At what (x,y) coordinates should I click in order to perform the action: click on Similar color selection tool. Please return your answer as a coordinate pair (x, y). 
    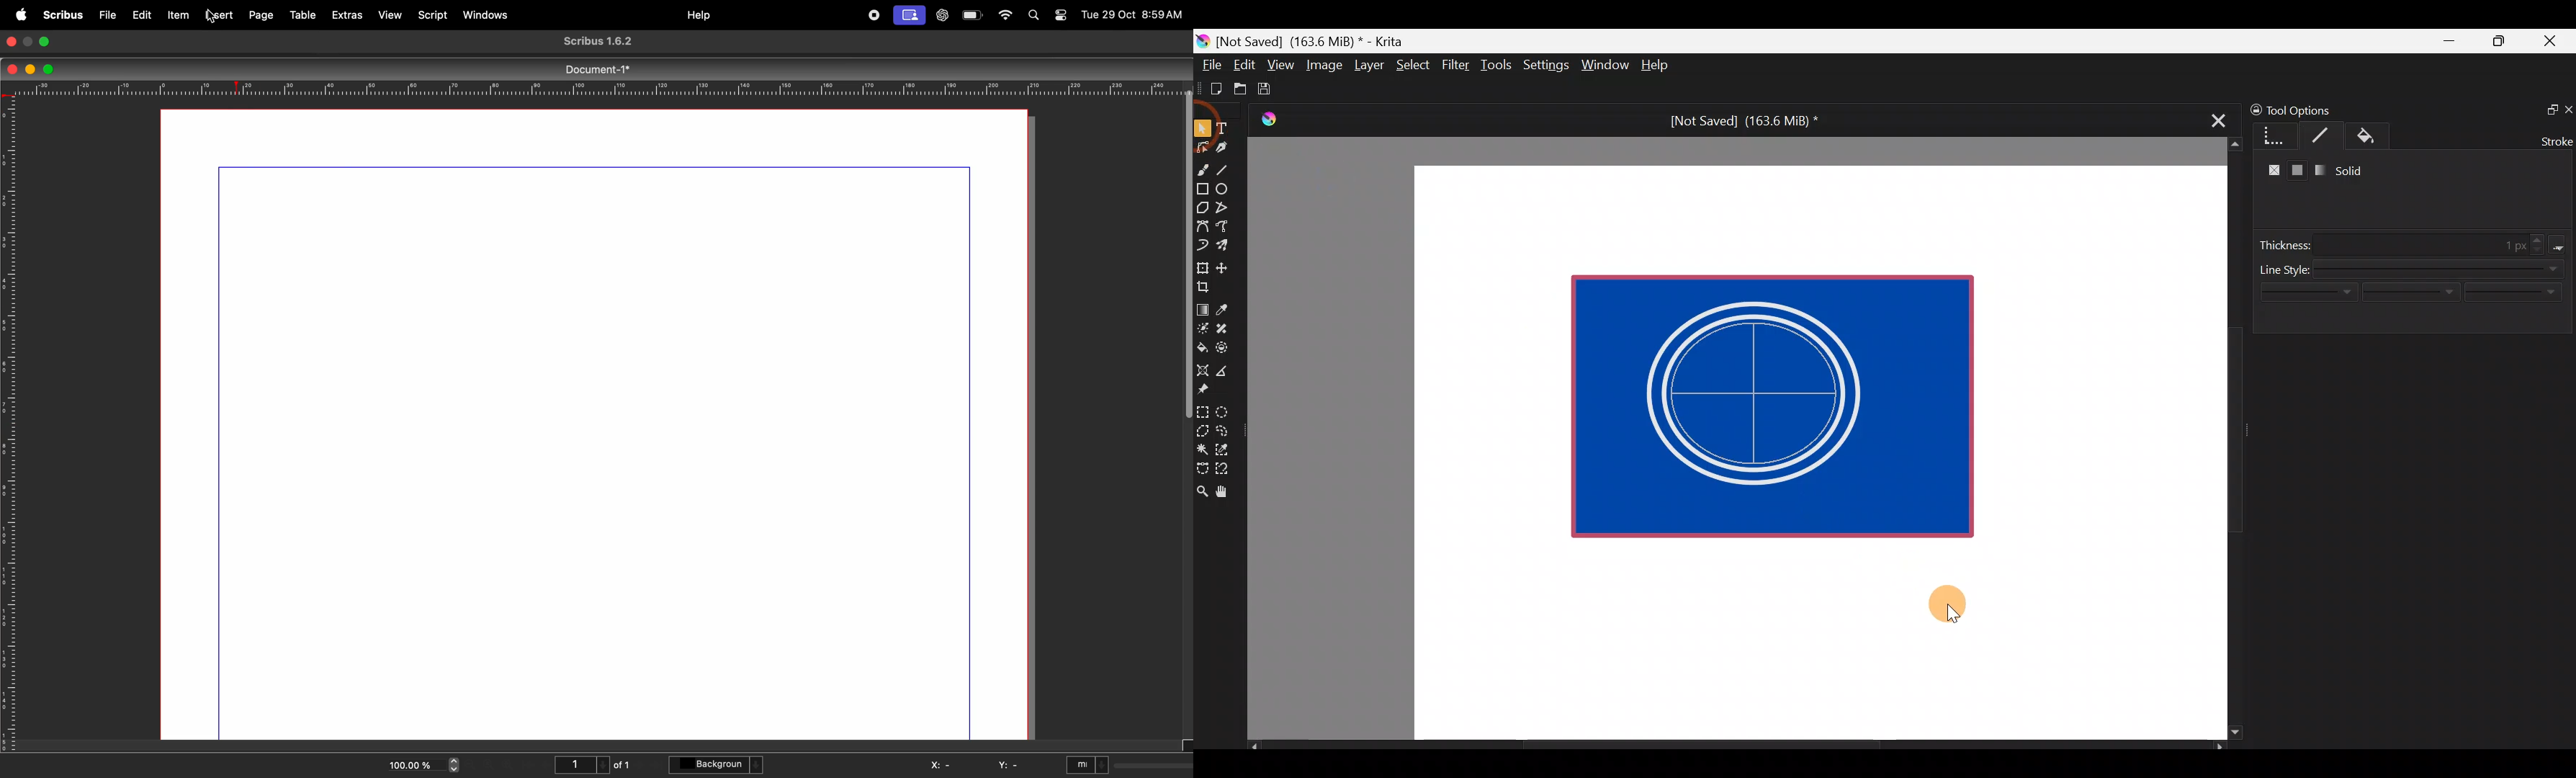
    Looking at the image, I should click on (1224, 448).